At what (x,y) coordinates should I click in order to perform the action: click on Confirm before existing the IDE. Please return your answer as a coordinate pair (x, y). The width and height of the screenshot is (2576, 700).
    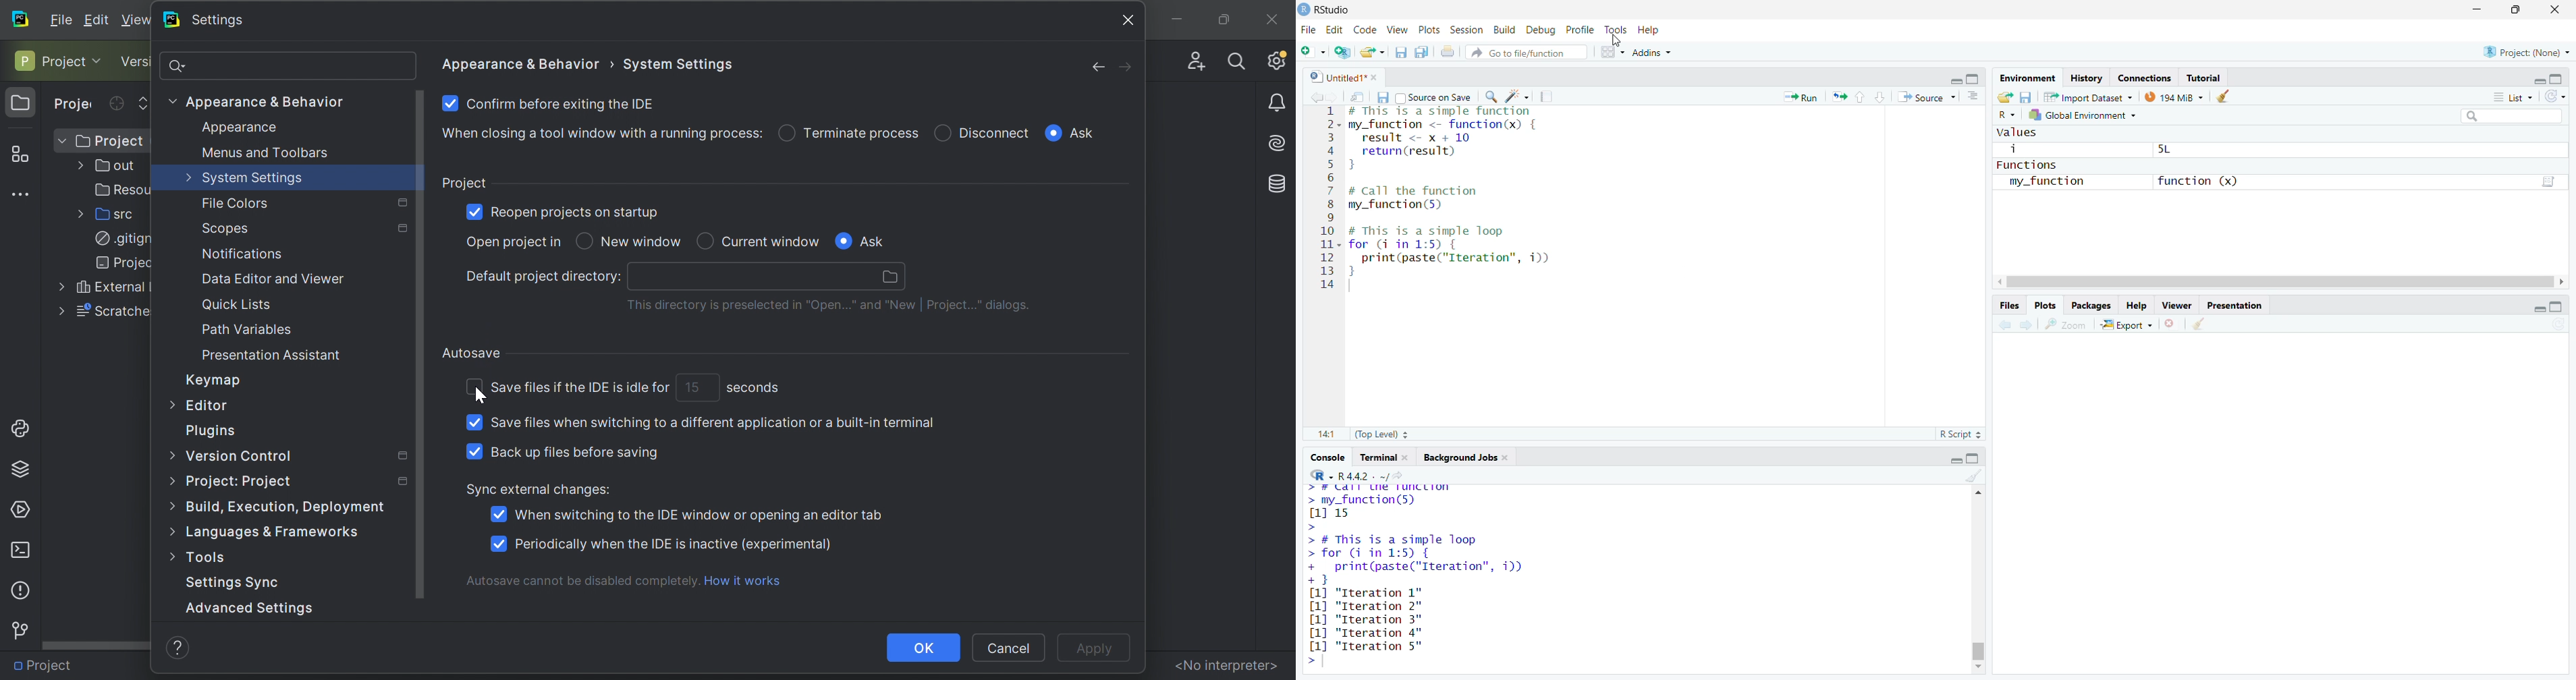
    Looking at the image, I should click on (562, 103).